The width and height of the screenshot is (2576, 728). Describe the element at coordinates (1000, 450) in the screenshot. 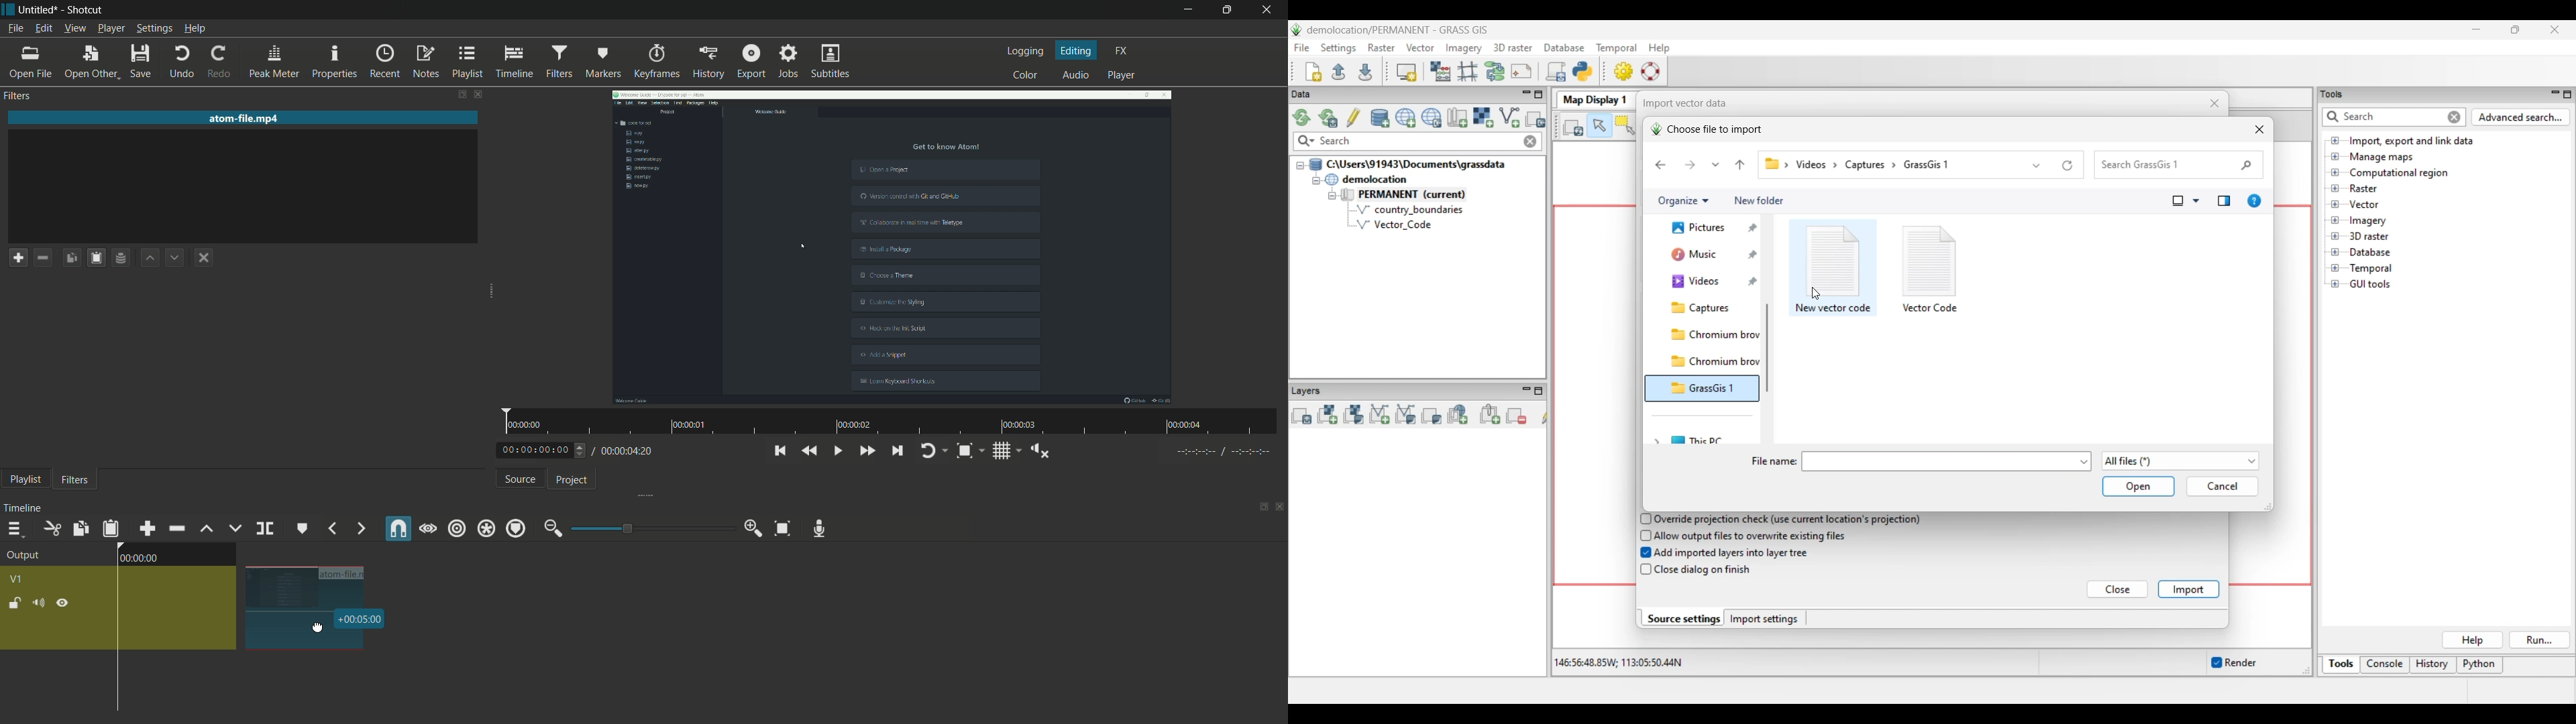

I see `toggle grid` at that location.